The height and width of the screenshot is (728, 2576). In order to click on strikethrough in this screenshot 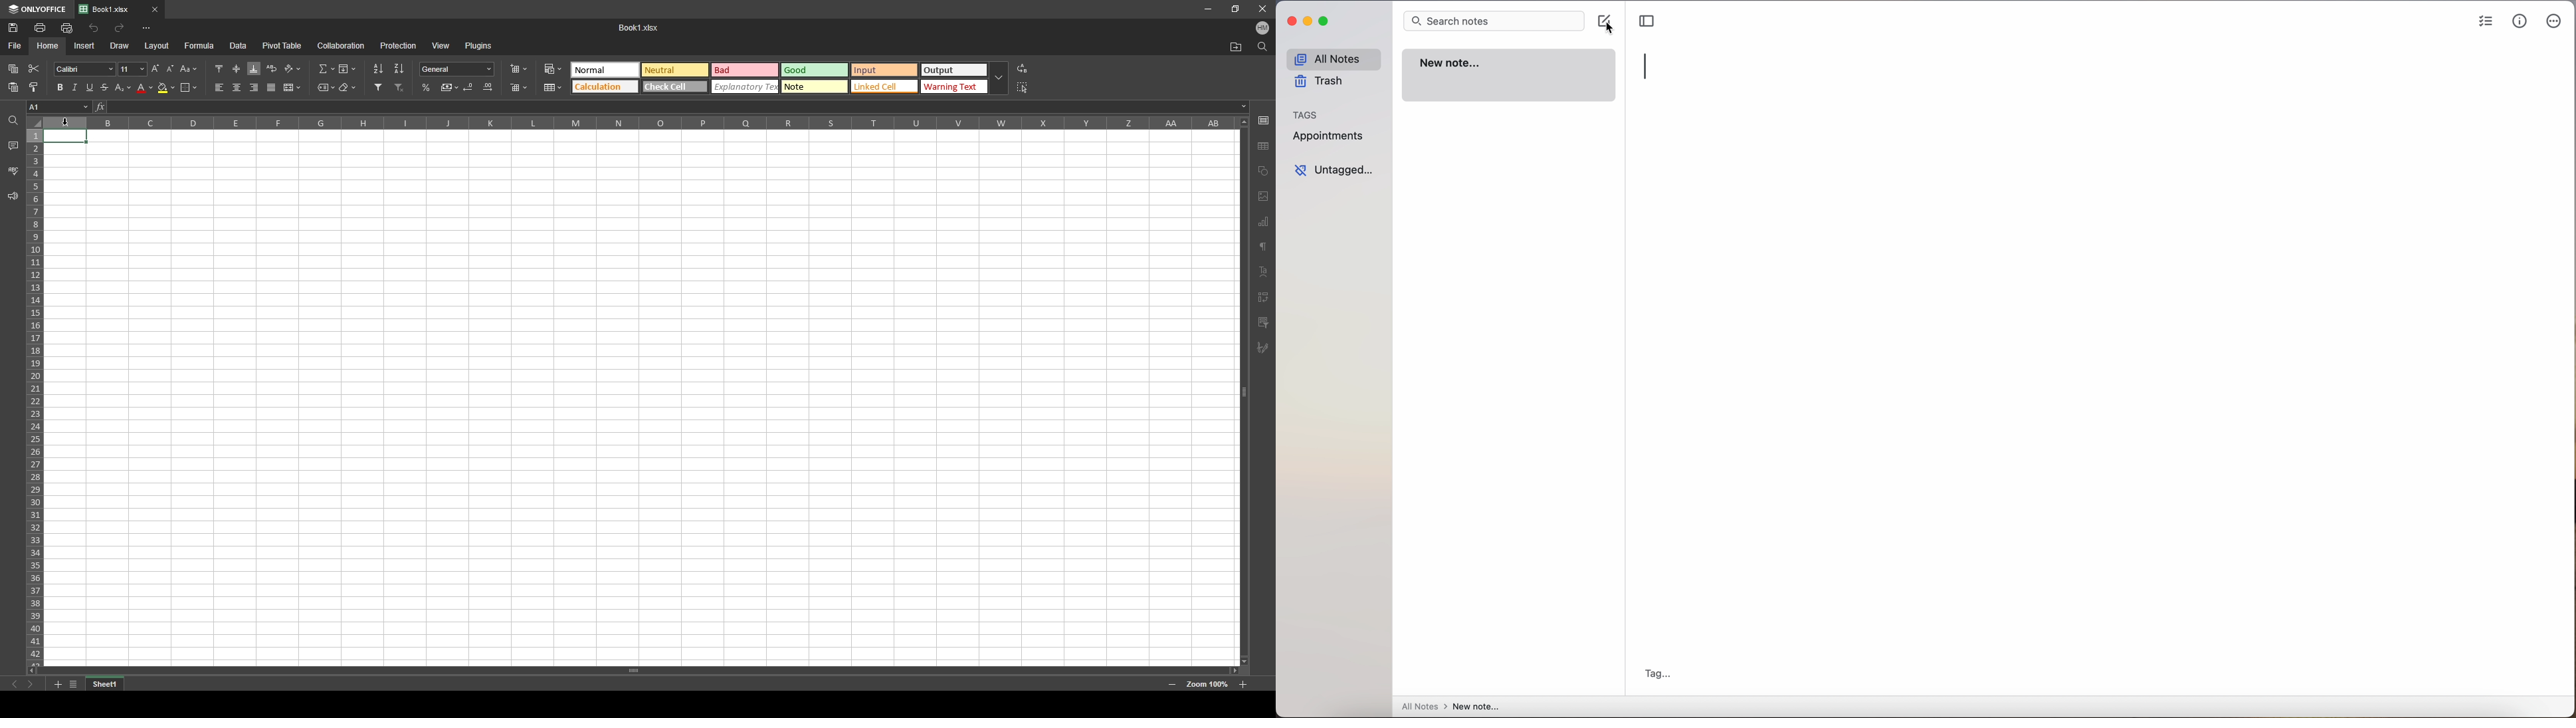, I will do `click(105, 88)`.